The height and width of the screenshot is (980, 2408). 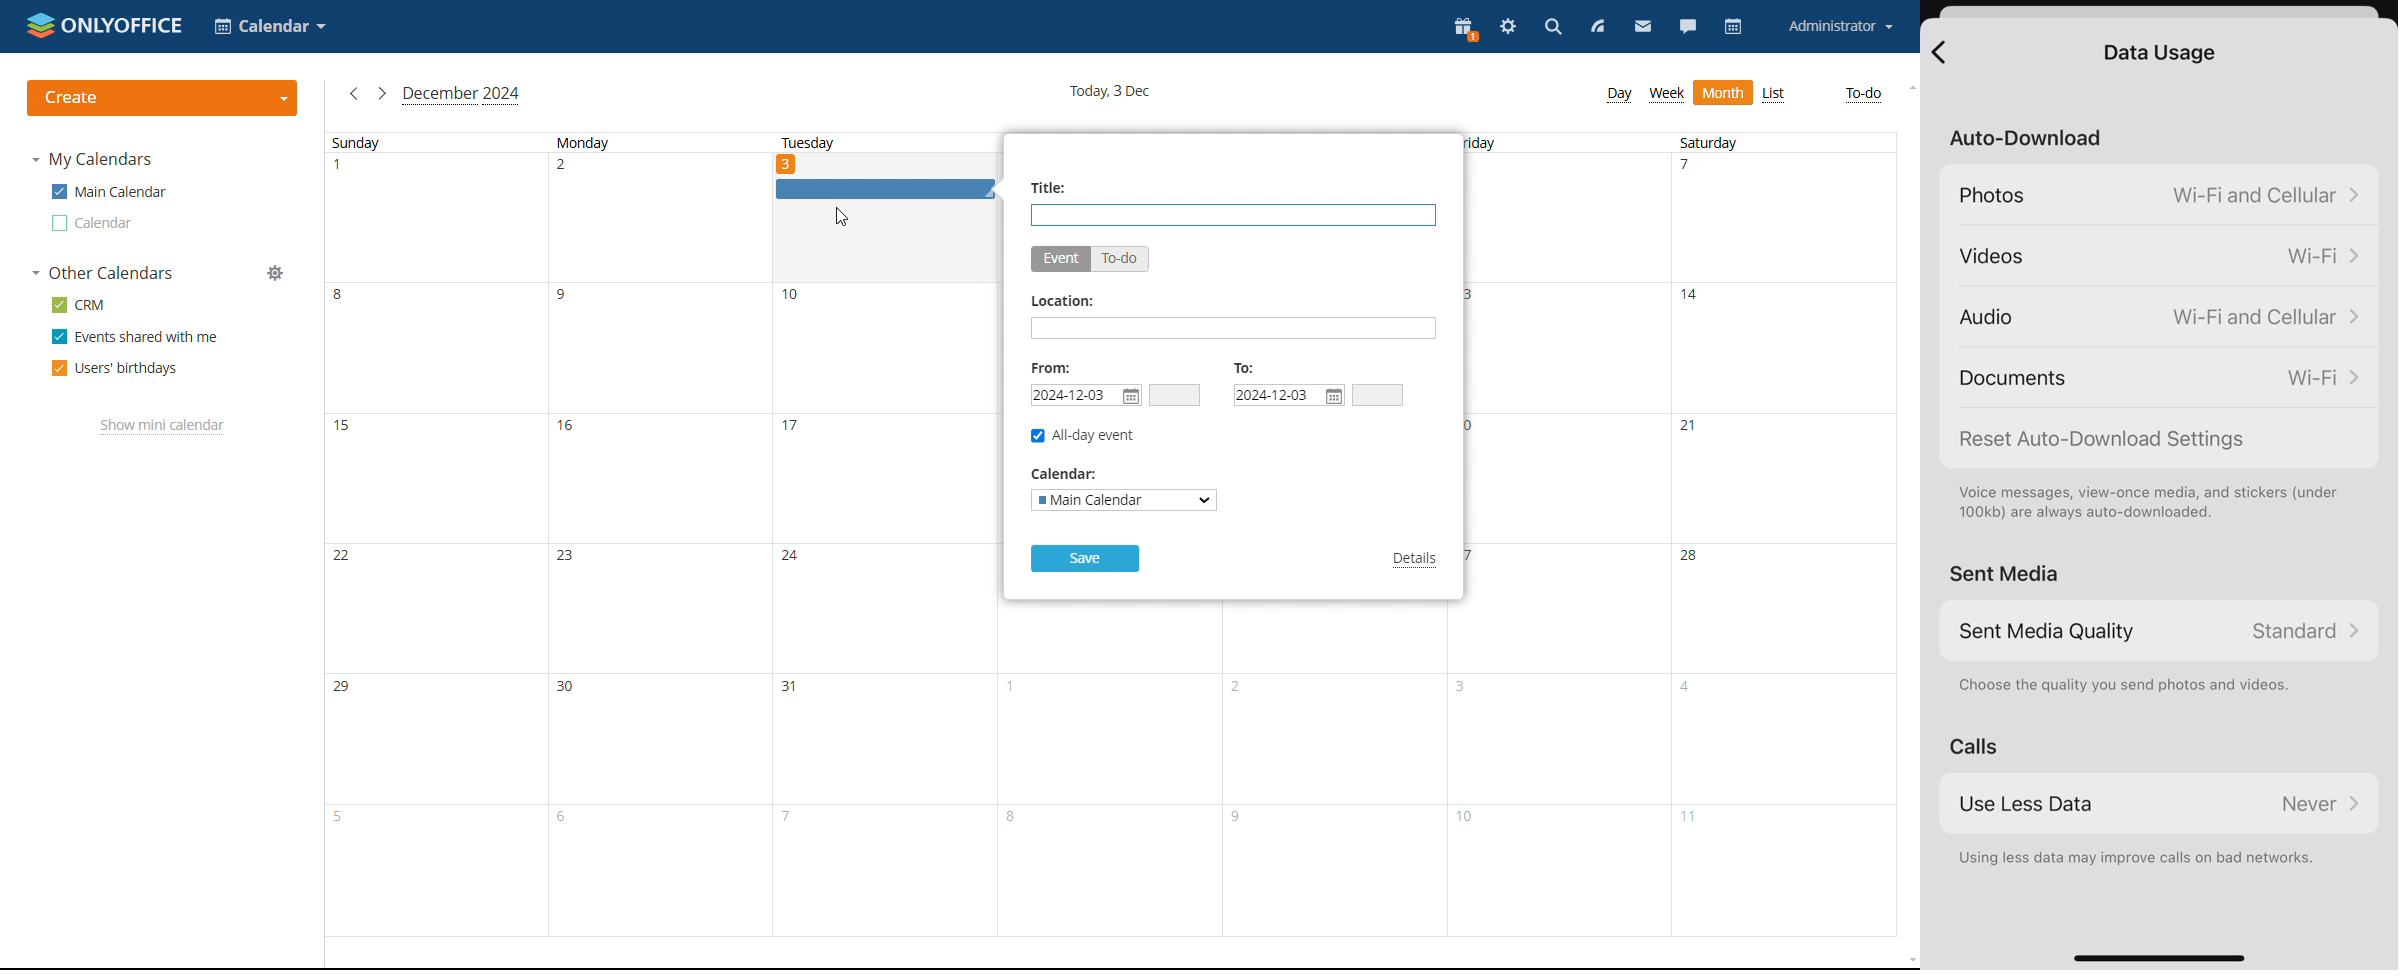 What do you see at coordinates (1937, 46) in the screenshot?
I see `back` at bounding box center [1937, 46].